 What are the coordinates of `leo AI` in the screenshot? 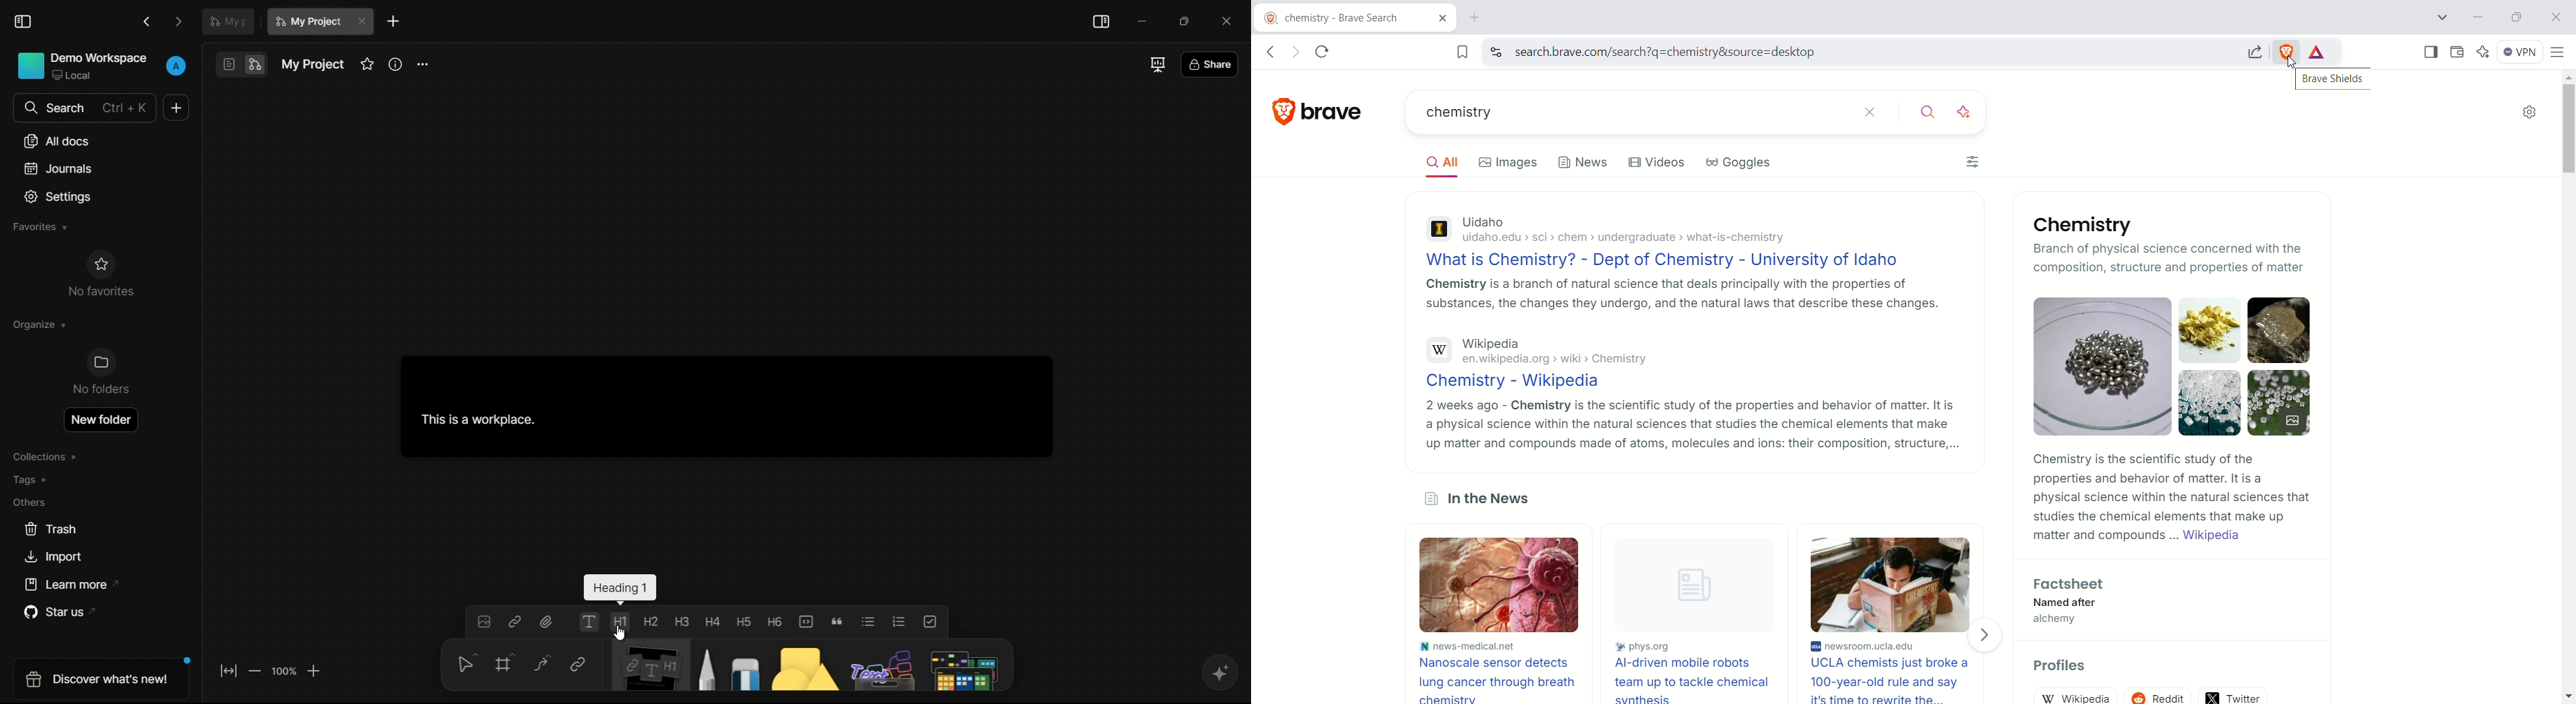 It's located at (2486, 50).